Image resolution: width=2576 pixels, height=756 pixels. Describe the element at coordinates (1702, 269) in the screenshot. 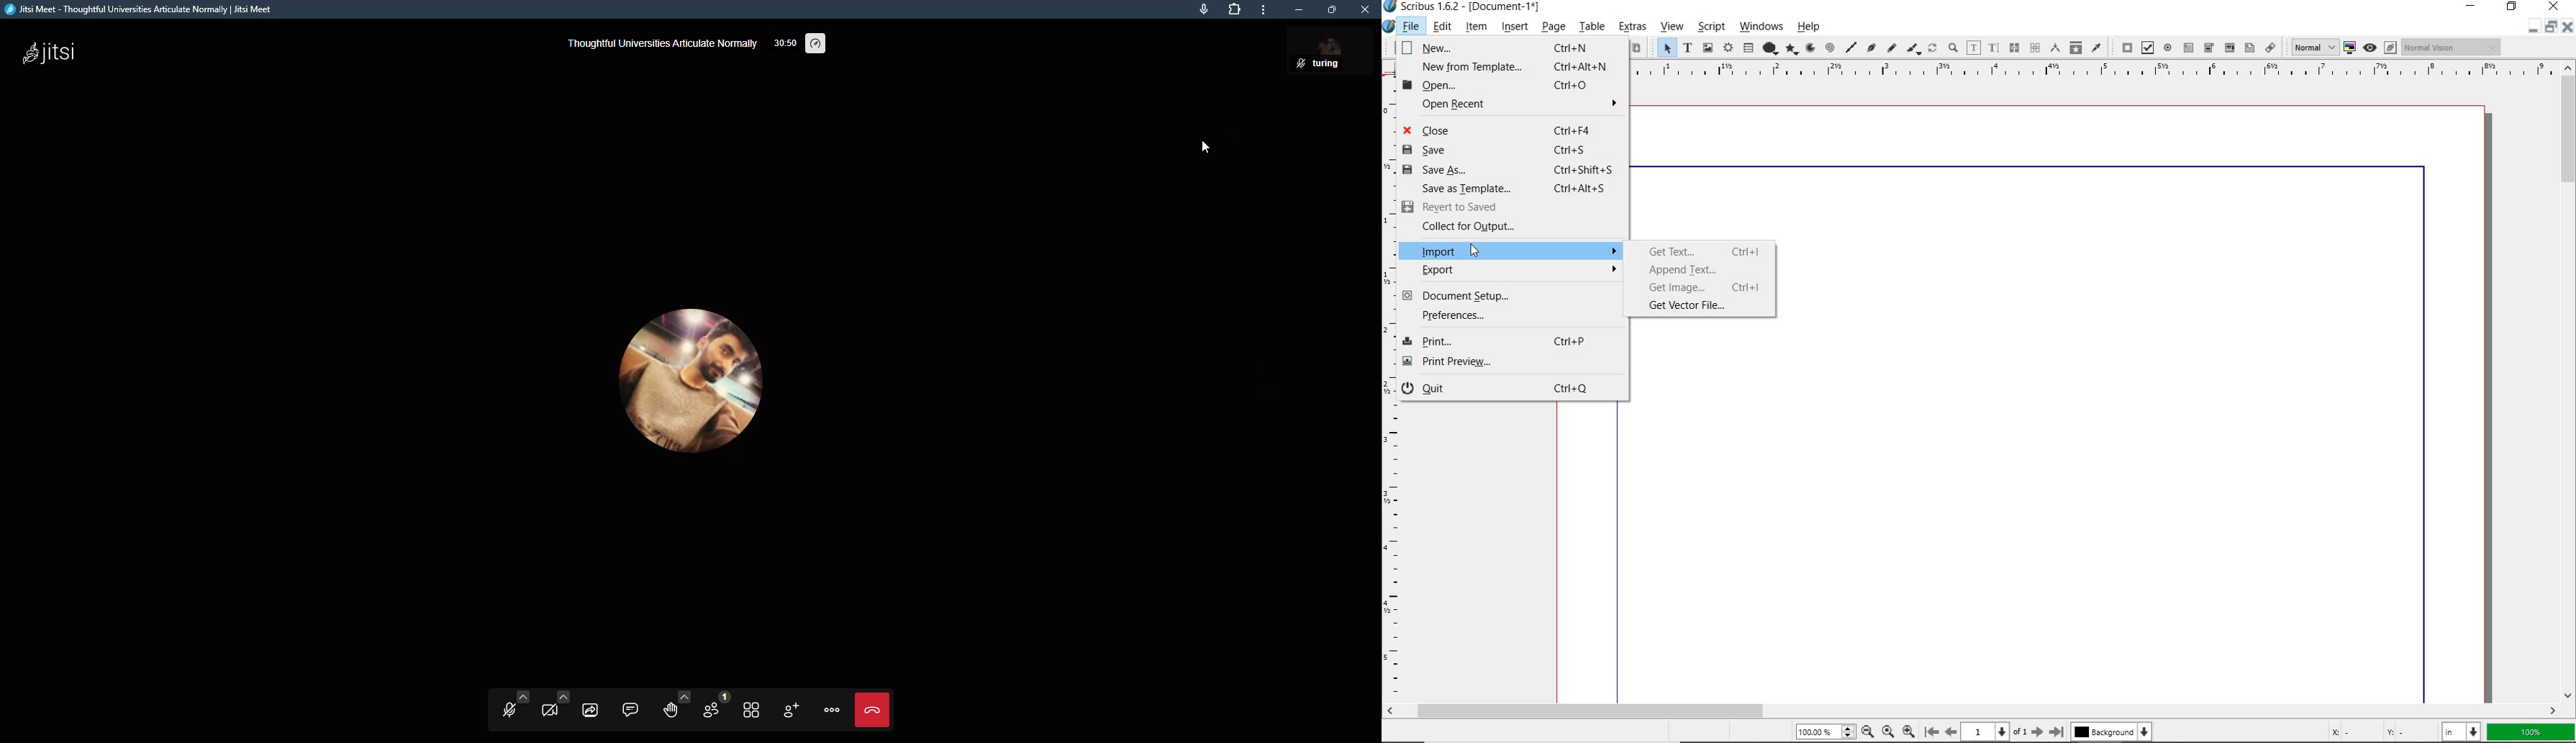

I see `append text...` at that location.